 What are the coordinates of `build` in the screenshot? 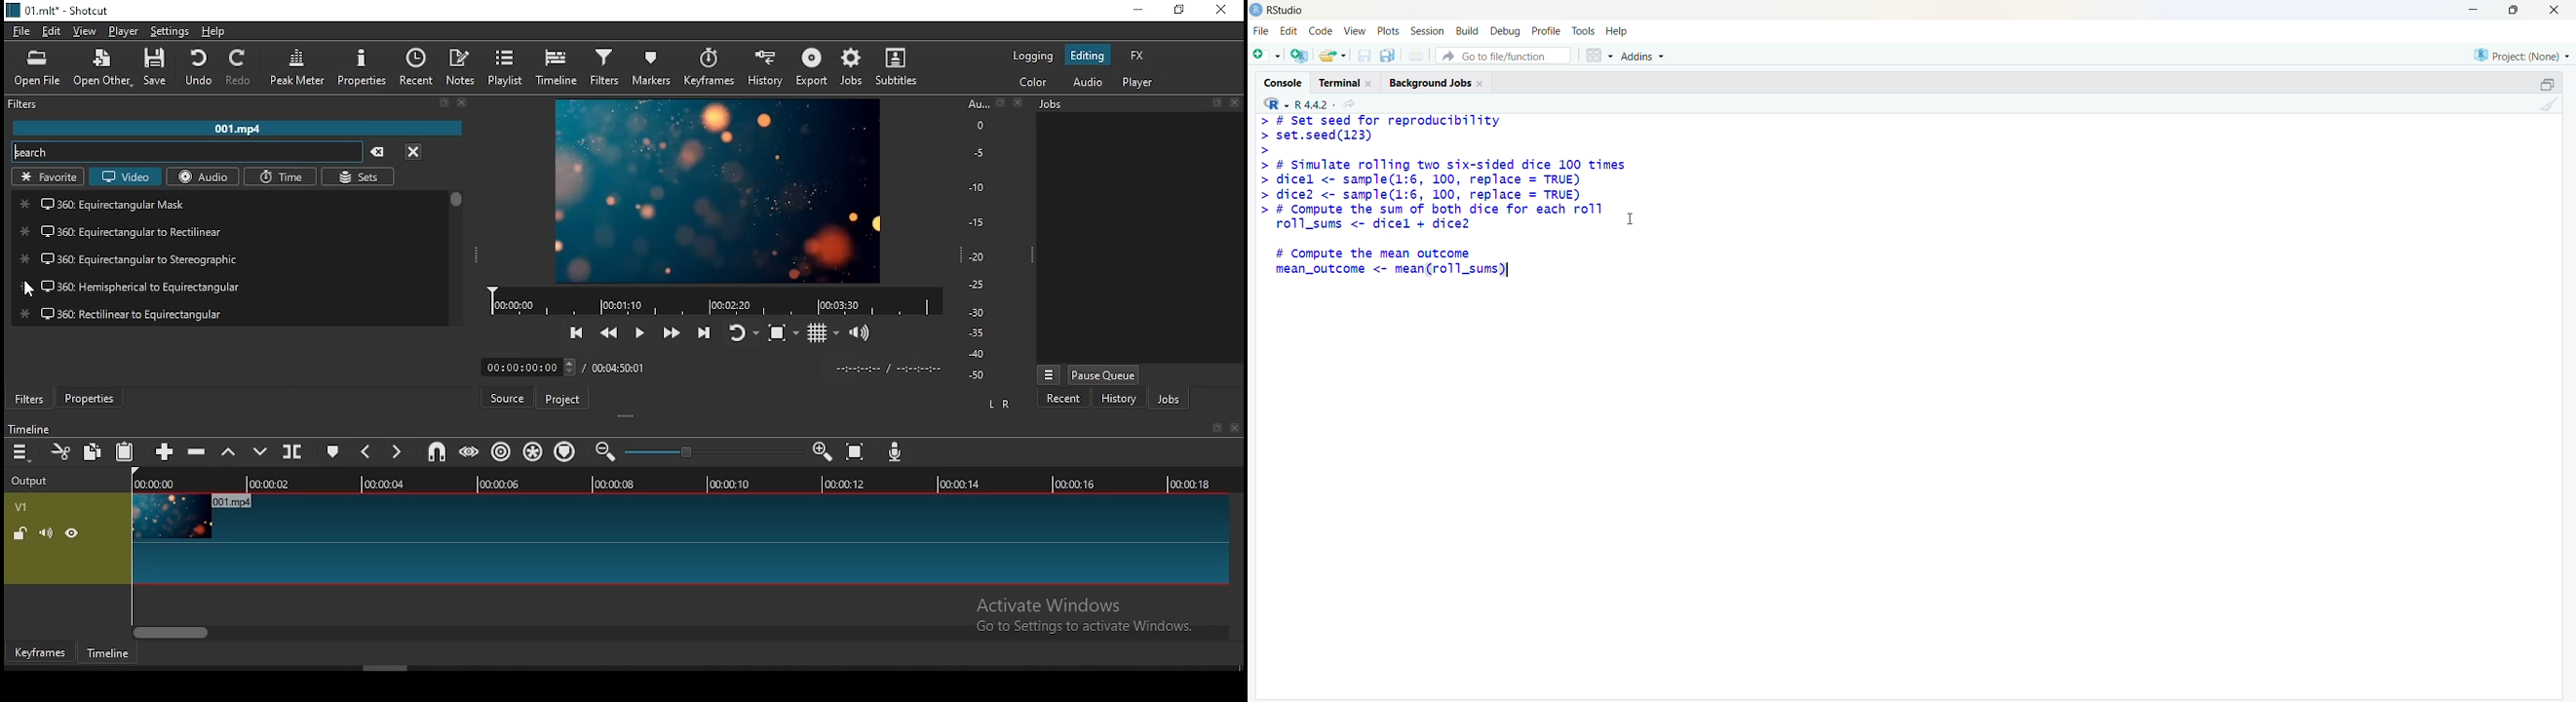 It's located at (1466, 32).